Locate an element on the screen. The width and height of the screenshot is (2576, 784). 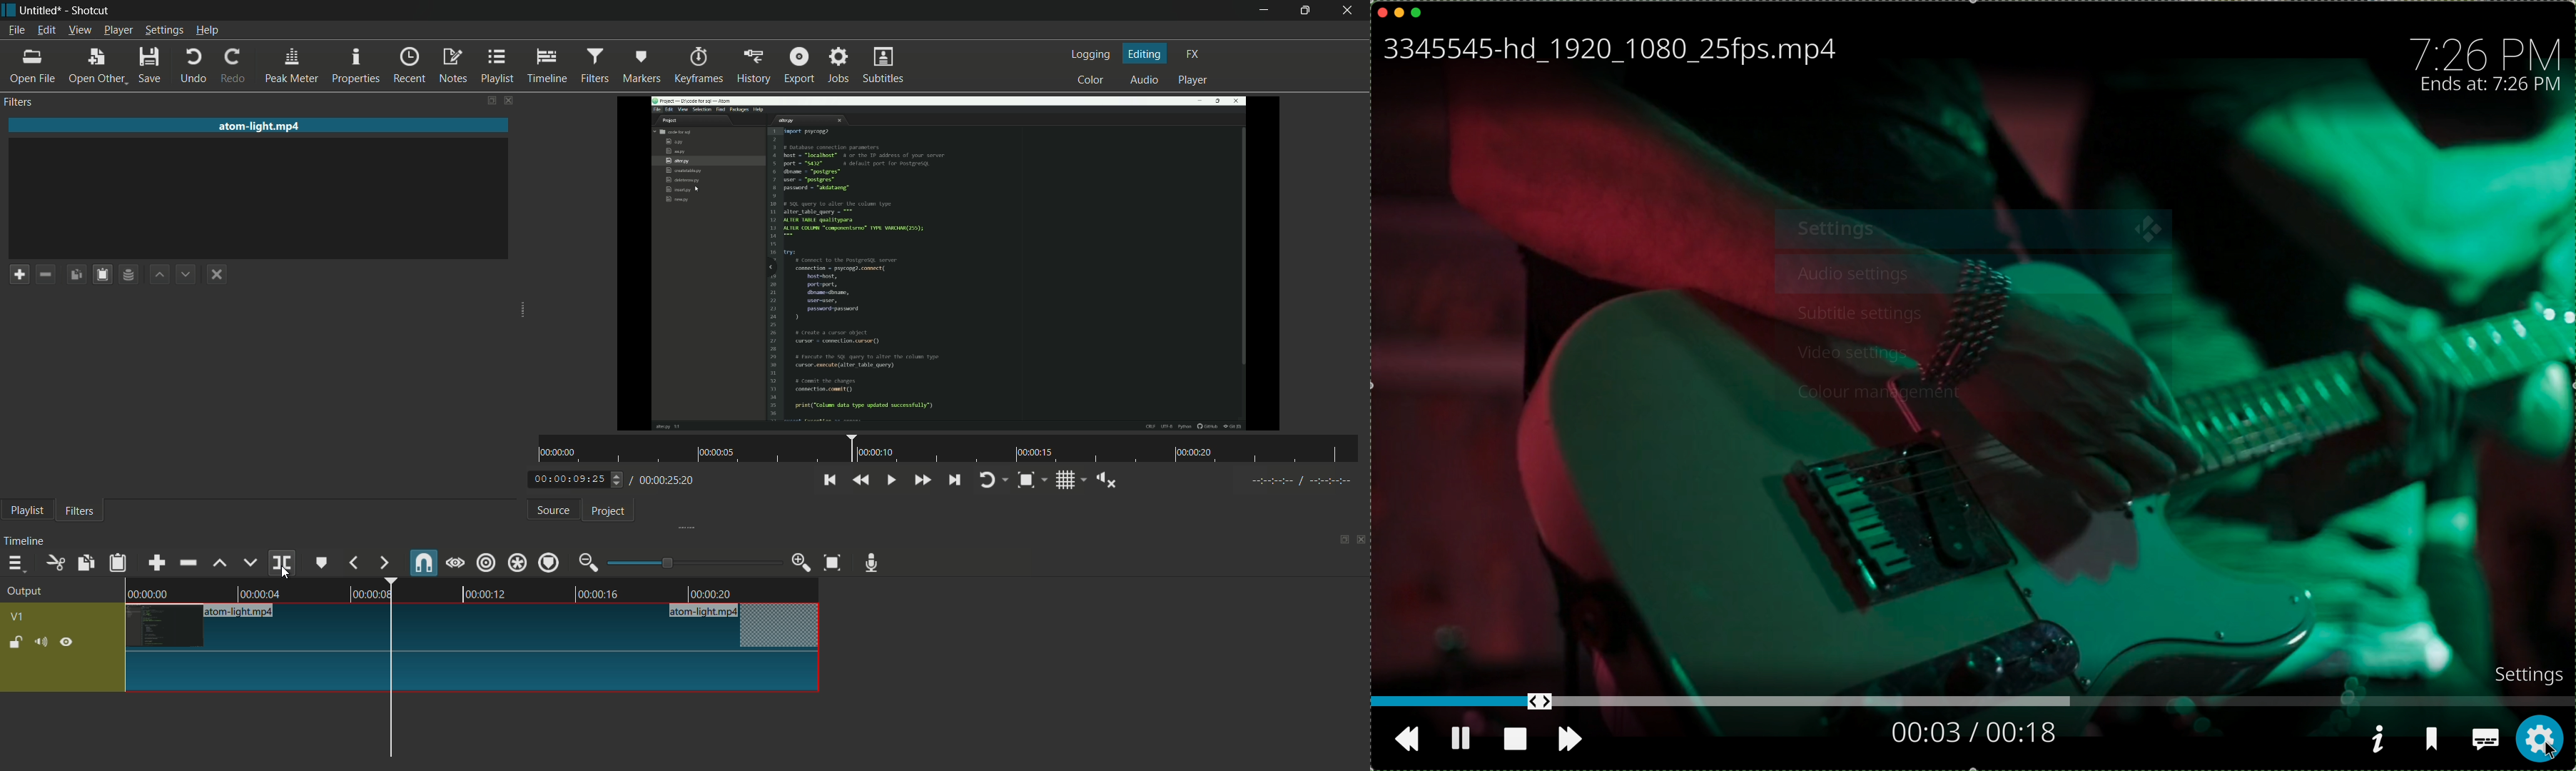
move filter down is located at coordinates (190, 273).